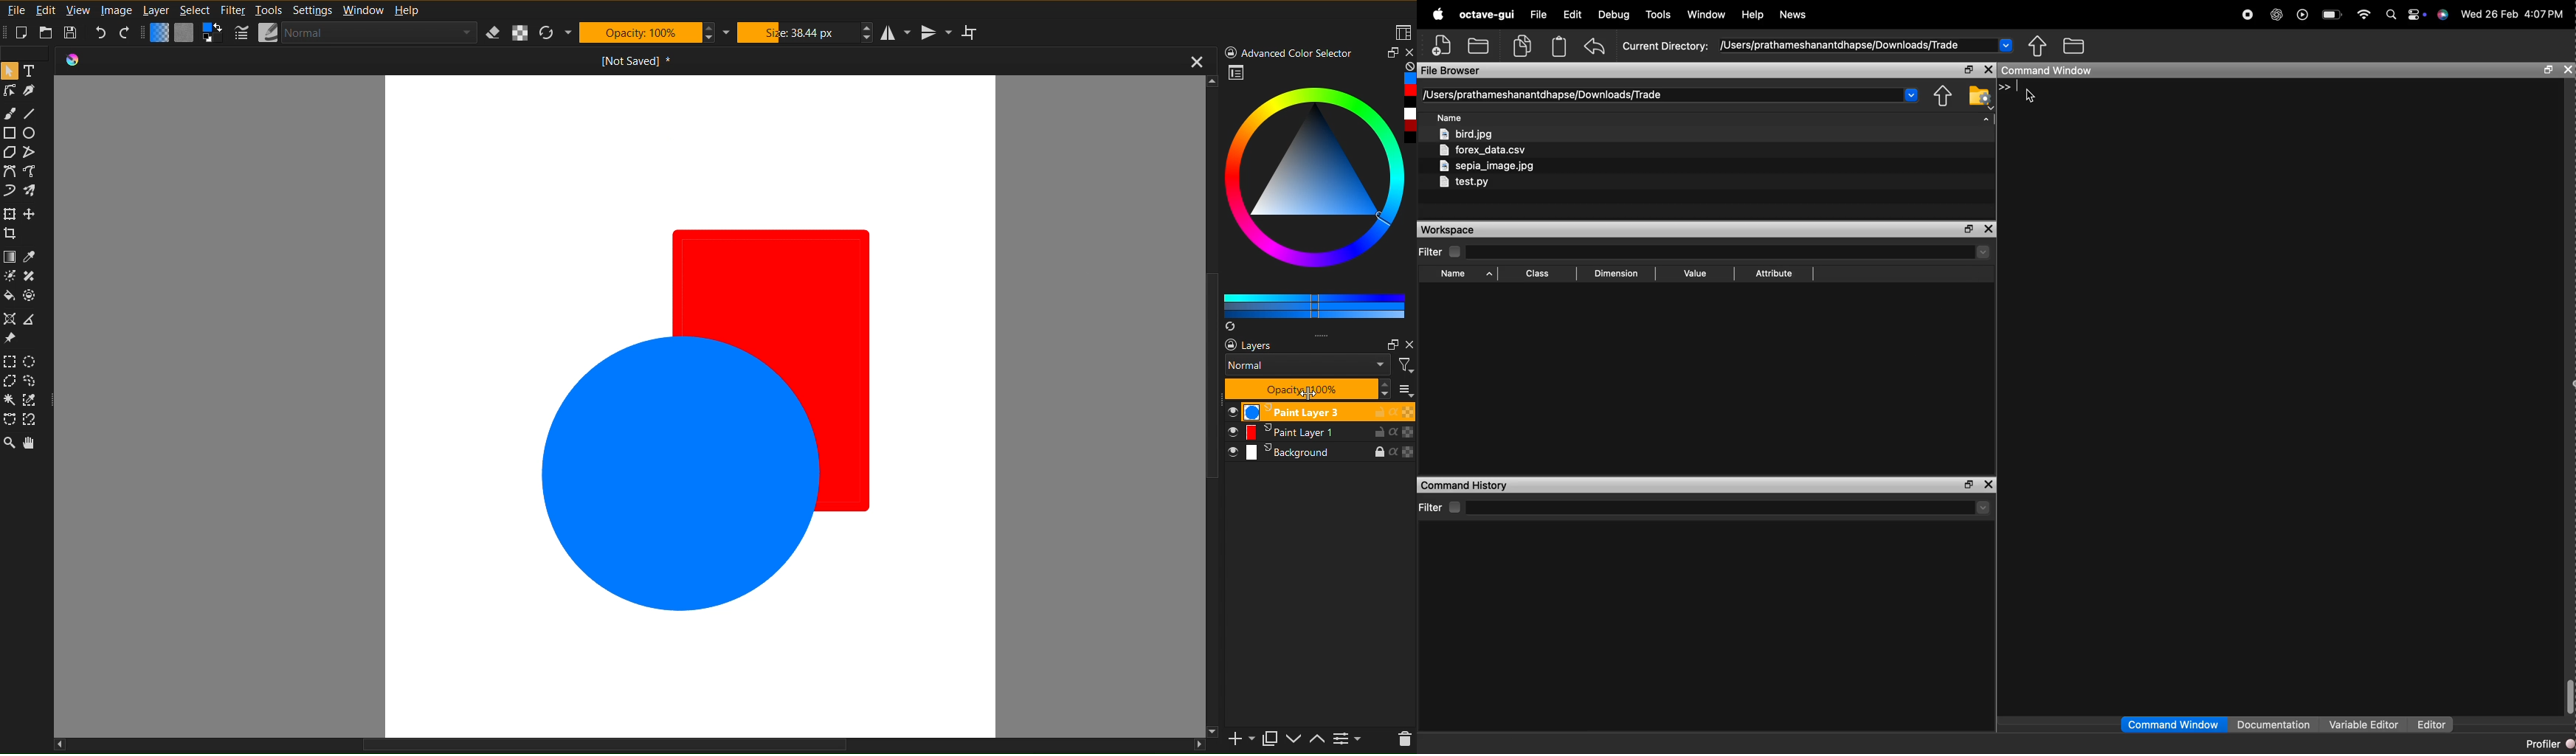  I want to click on Color Tool, so click(32, 258).